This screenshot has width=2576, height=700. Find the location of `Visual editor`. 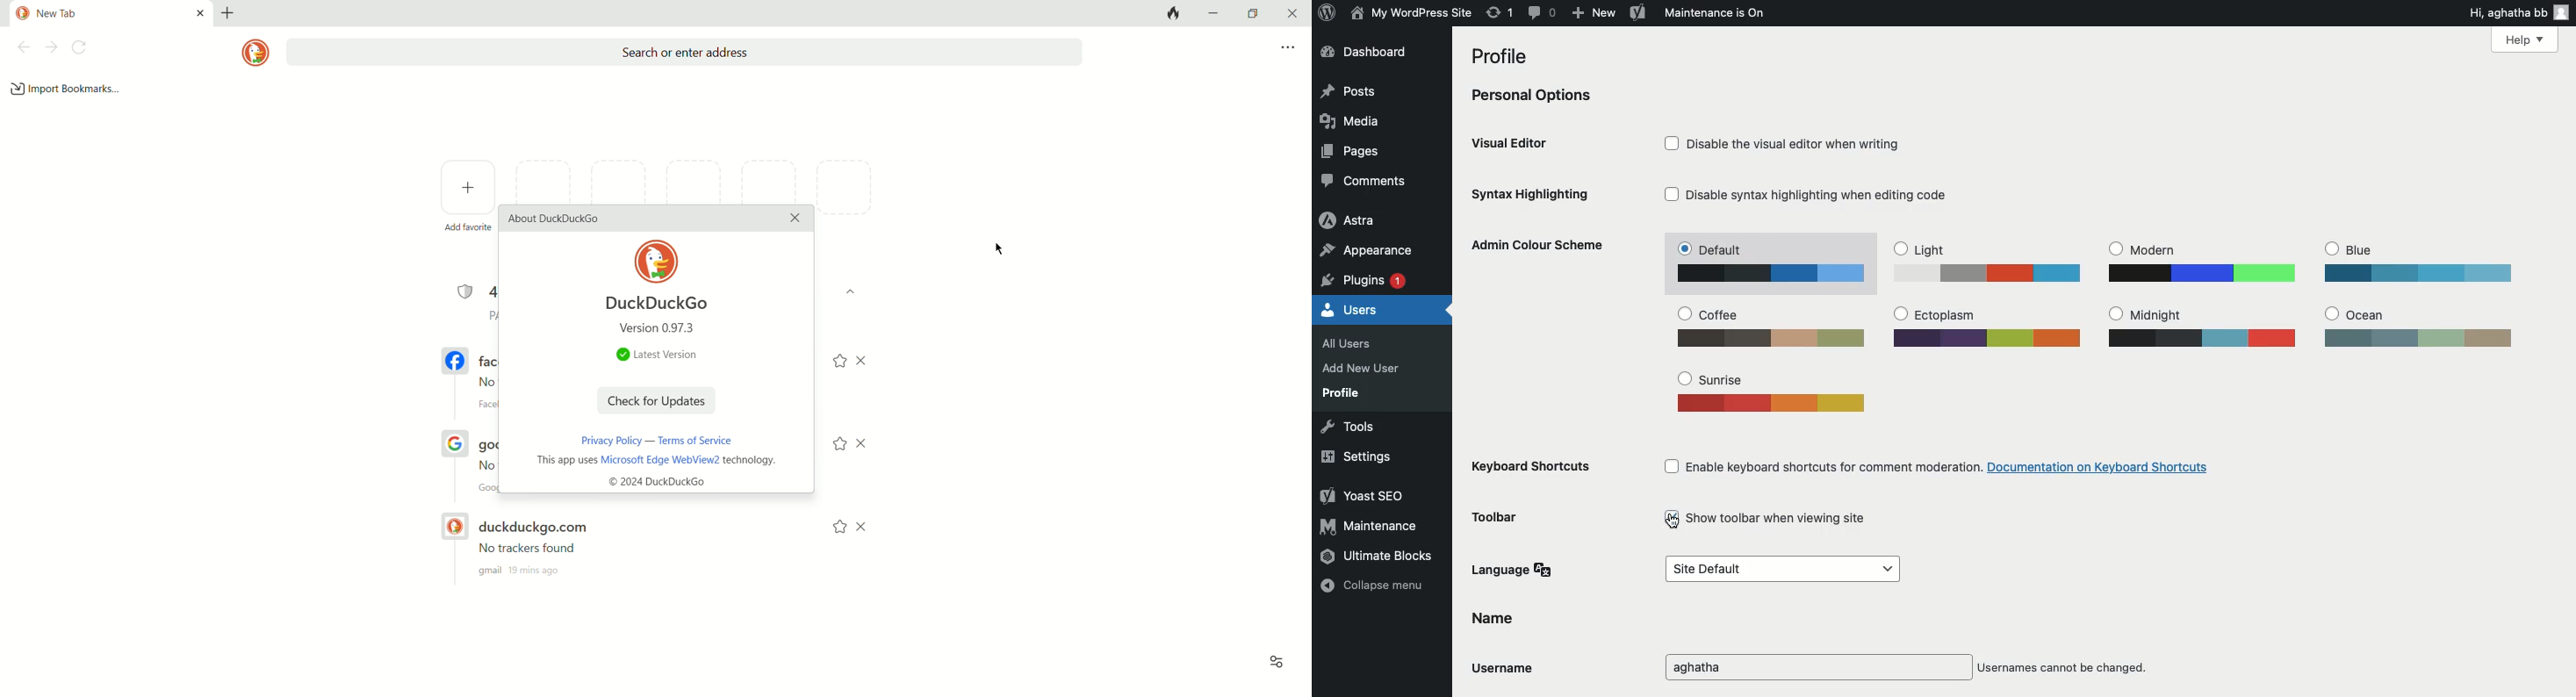

Visual editor is located at coordinates (1518, 142).